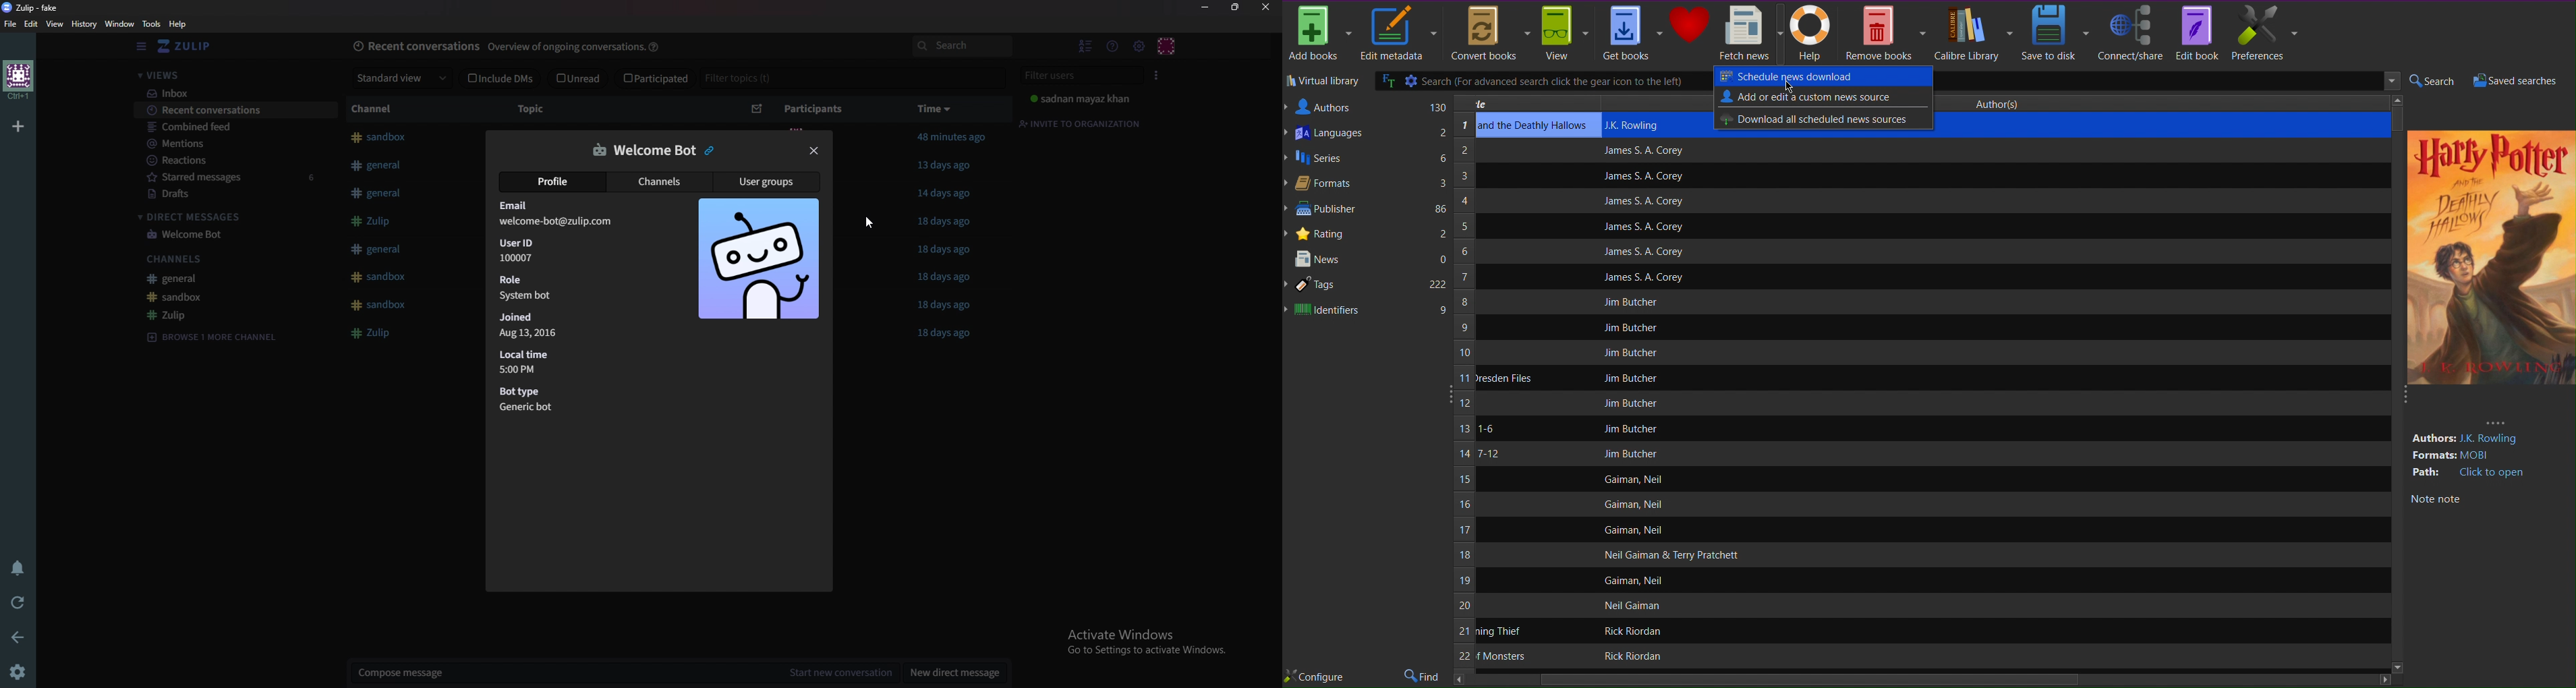 The image size is (2576, 700). What do you see at coordinates (2433, 456) in the screenshot?
I see `Formats :` at bounding box center [2433, 456].